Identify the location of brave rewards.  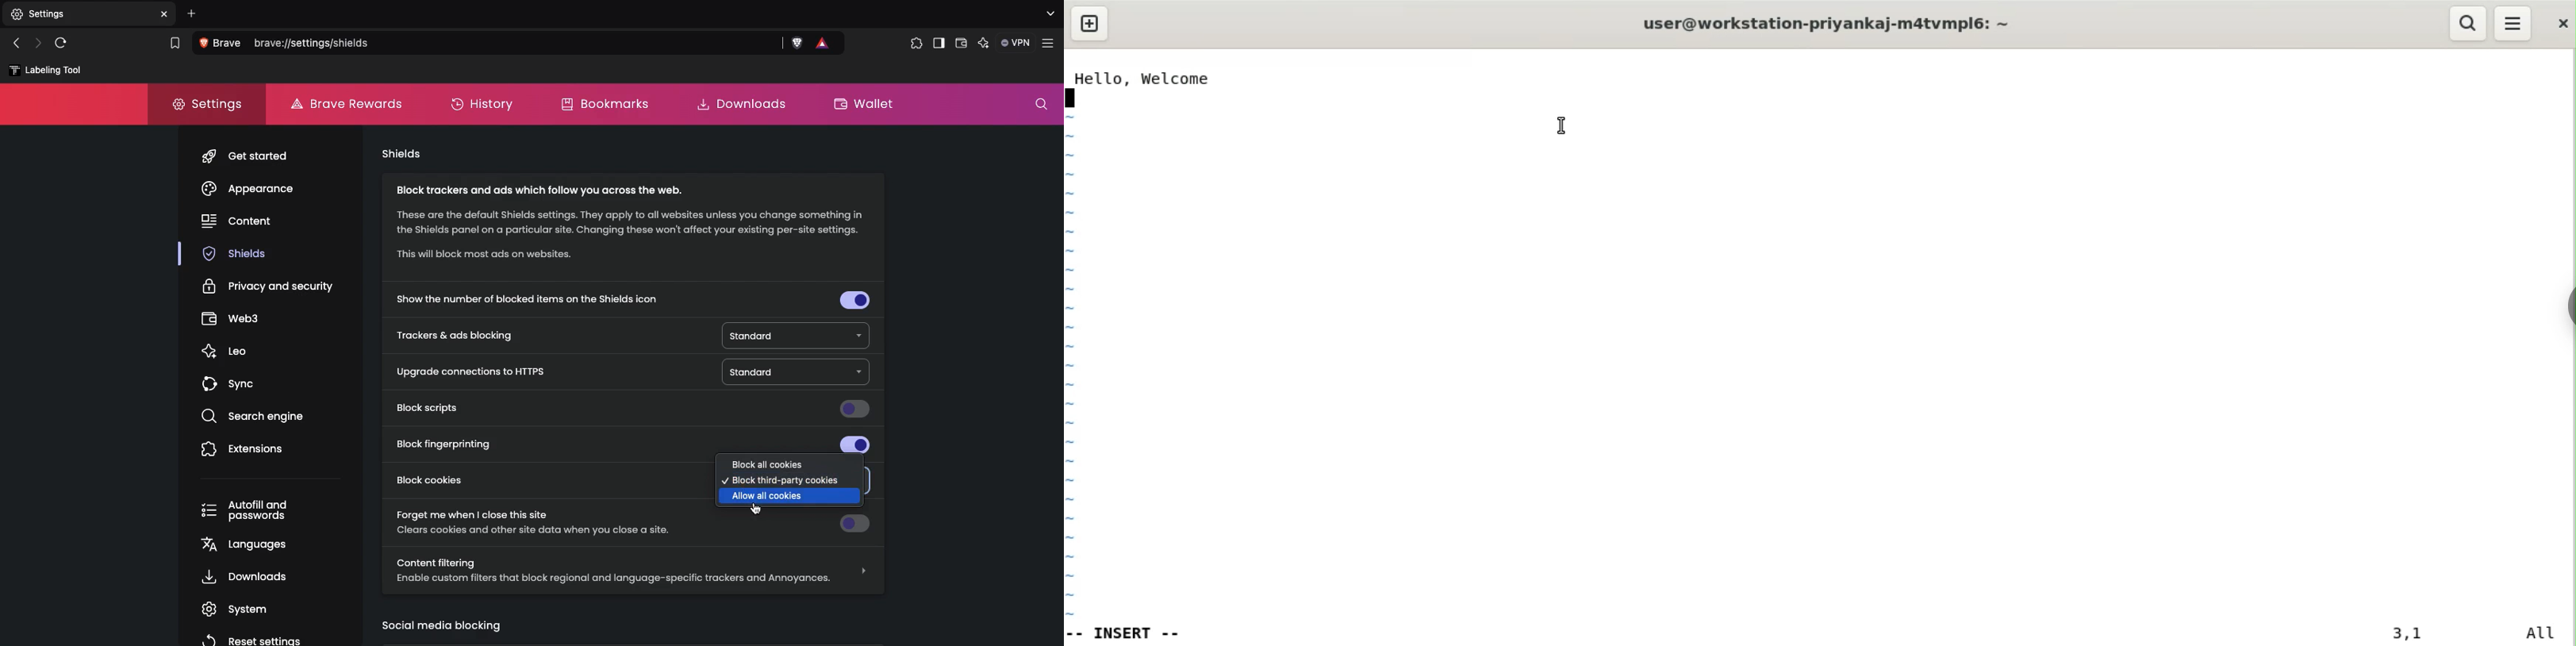
(820, 42).